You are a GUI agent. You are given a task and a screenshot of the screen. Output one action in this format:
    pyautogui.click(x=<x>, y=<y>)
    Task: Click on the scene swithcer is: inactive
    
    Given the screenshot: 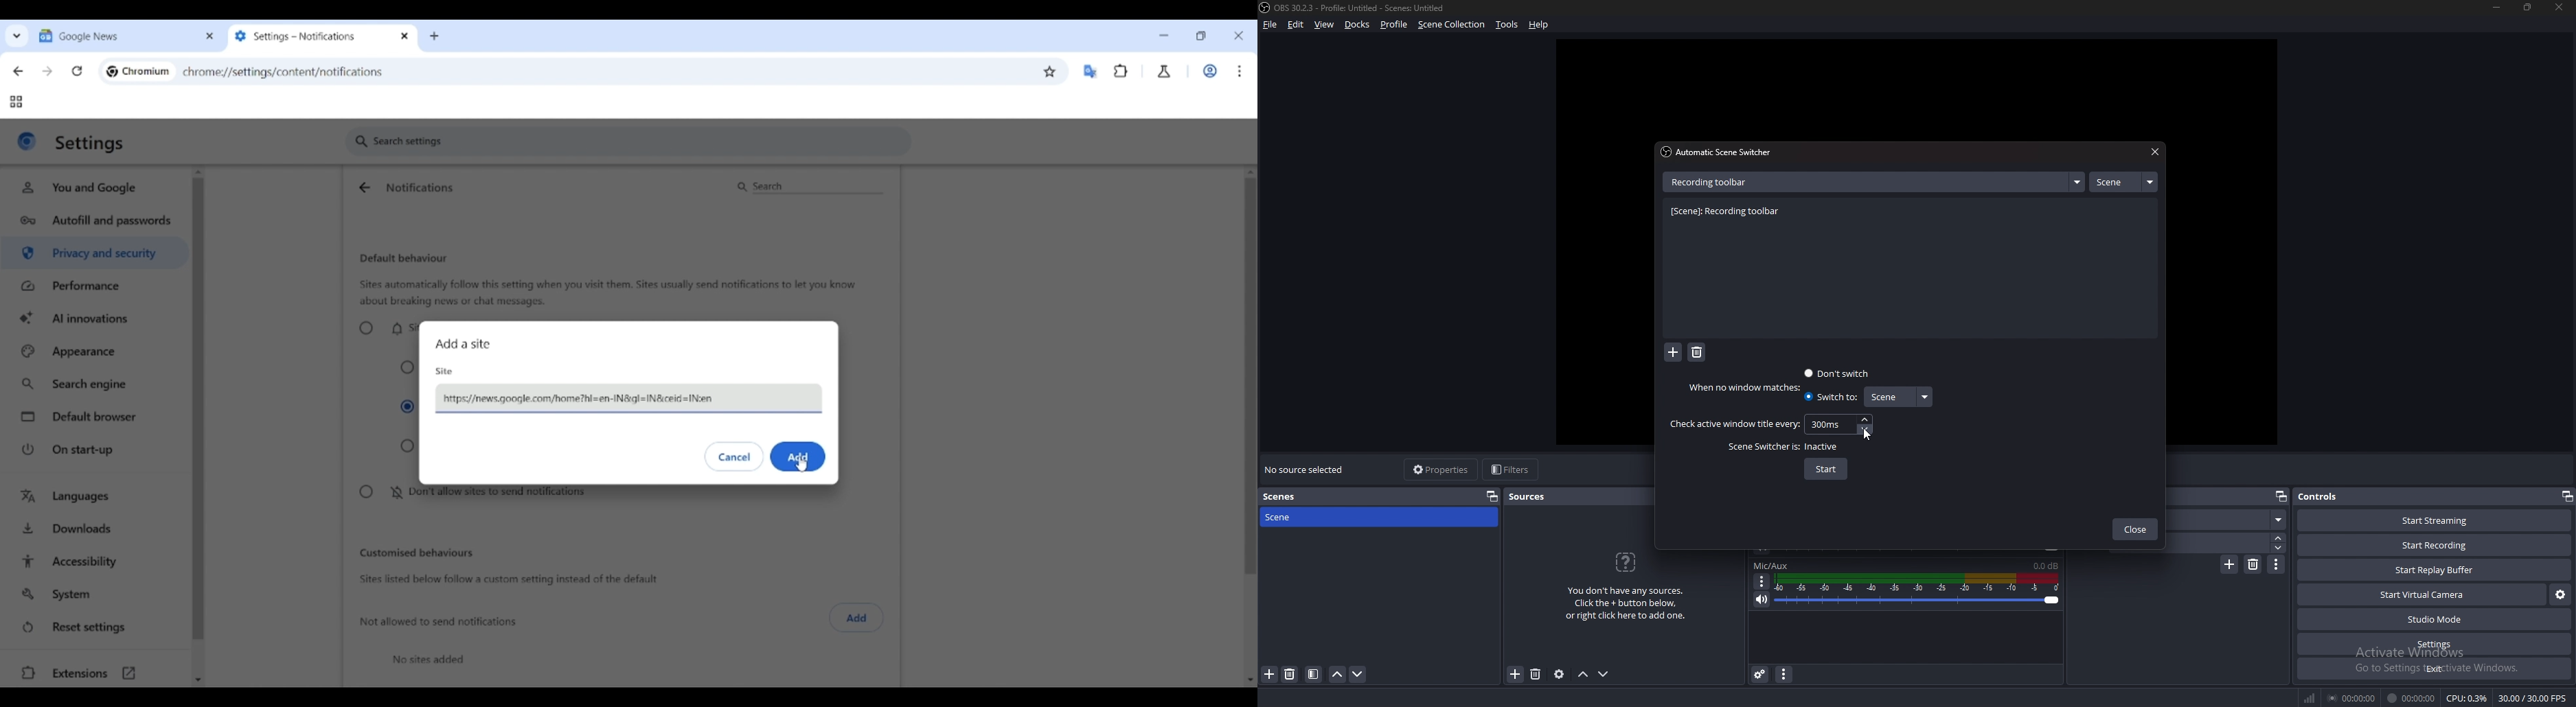 What is the action you would take?
    pyautogui.click(x=1785, y=447)
    